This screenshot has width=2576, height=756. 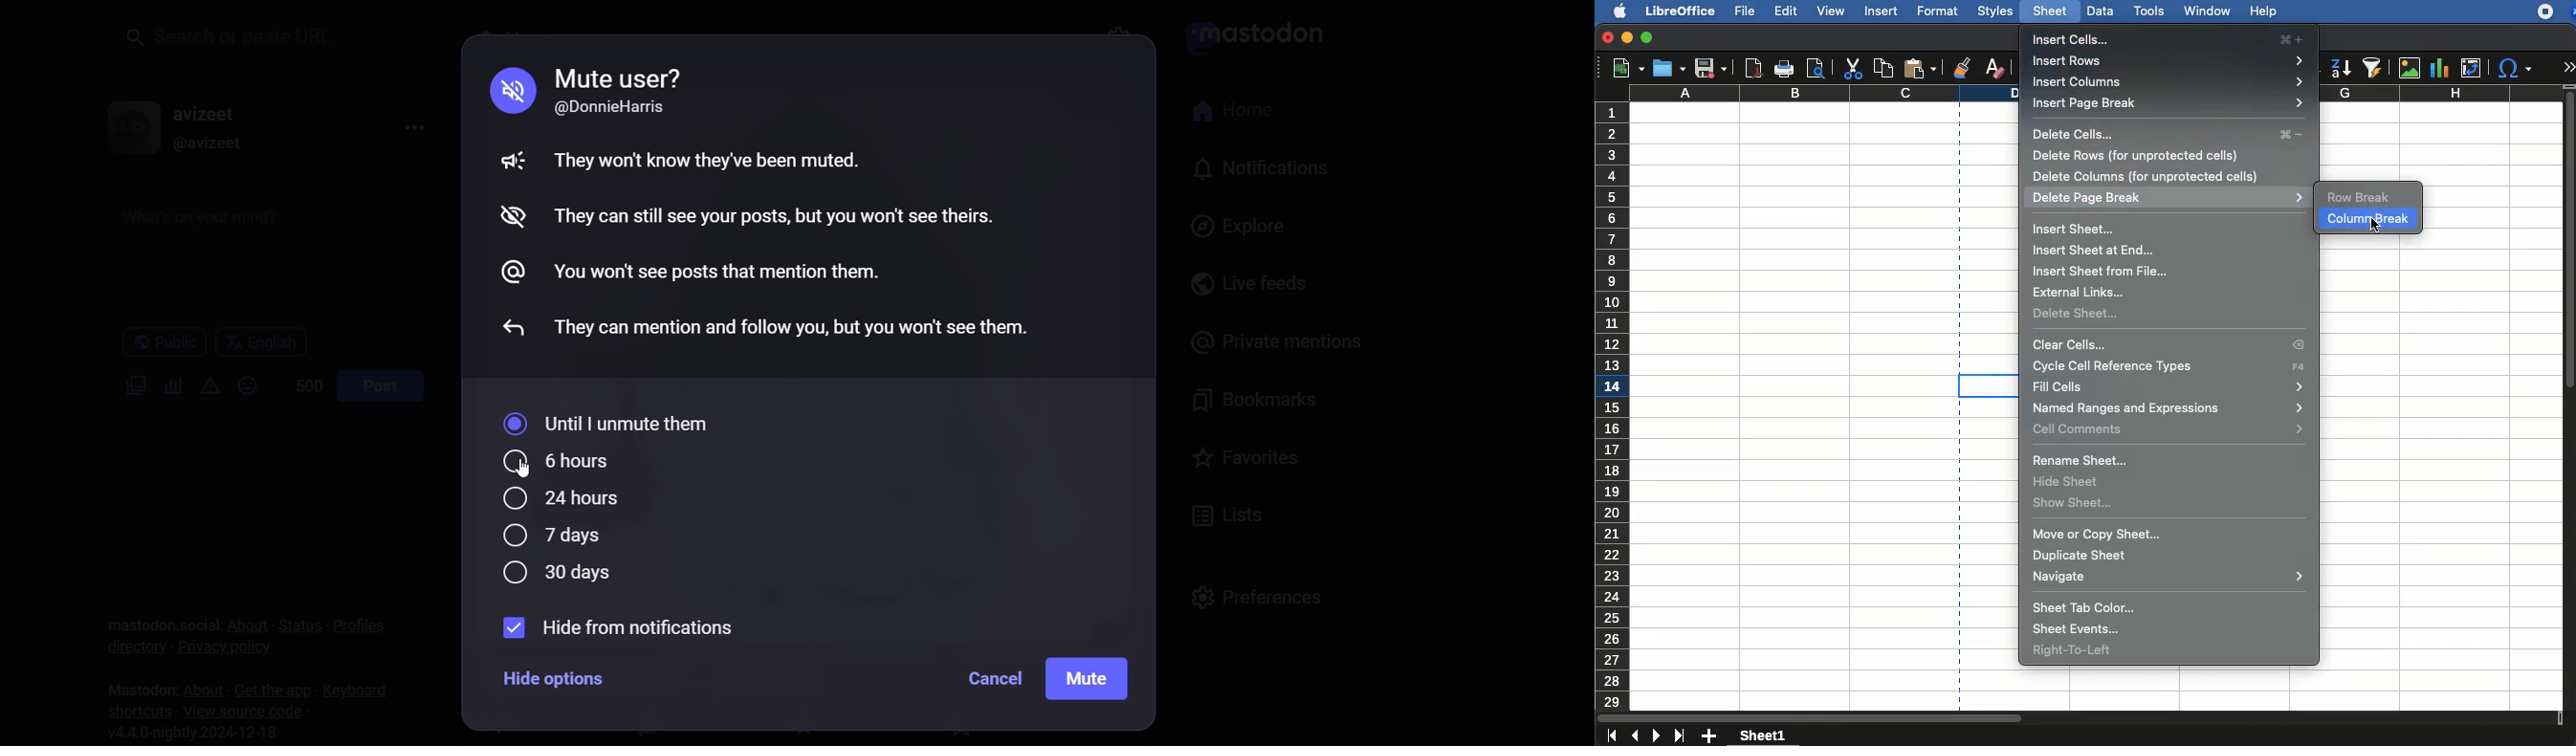 I want to click on pivot table, so click(x=2474, y=66).